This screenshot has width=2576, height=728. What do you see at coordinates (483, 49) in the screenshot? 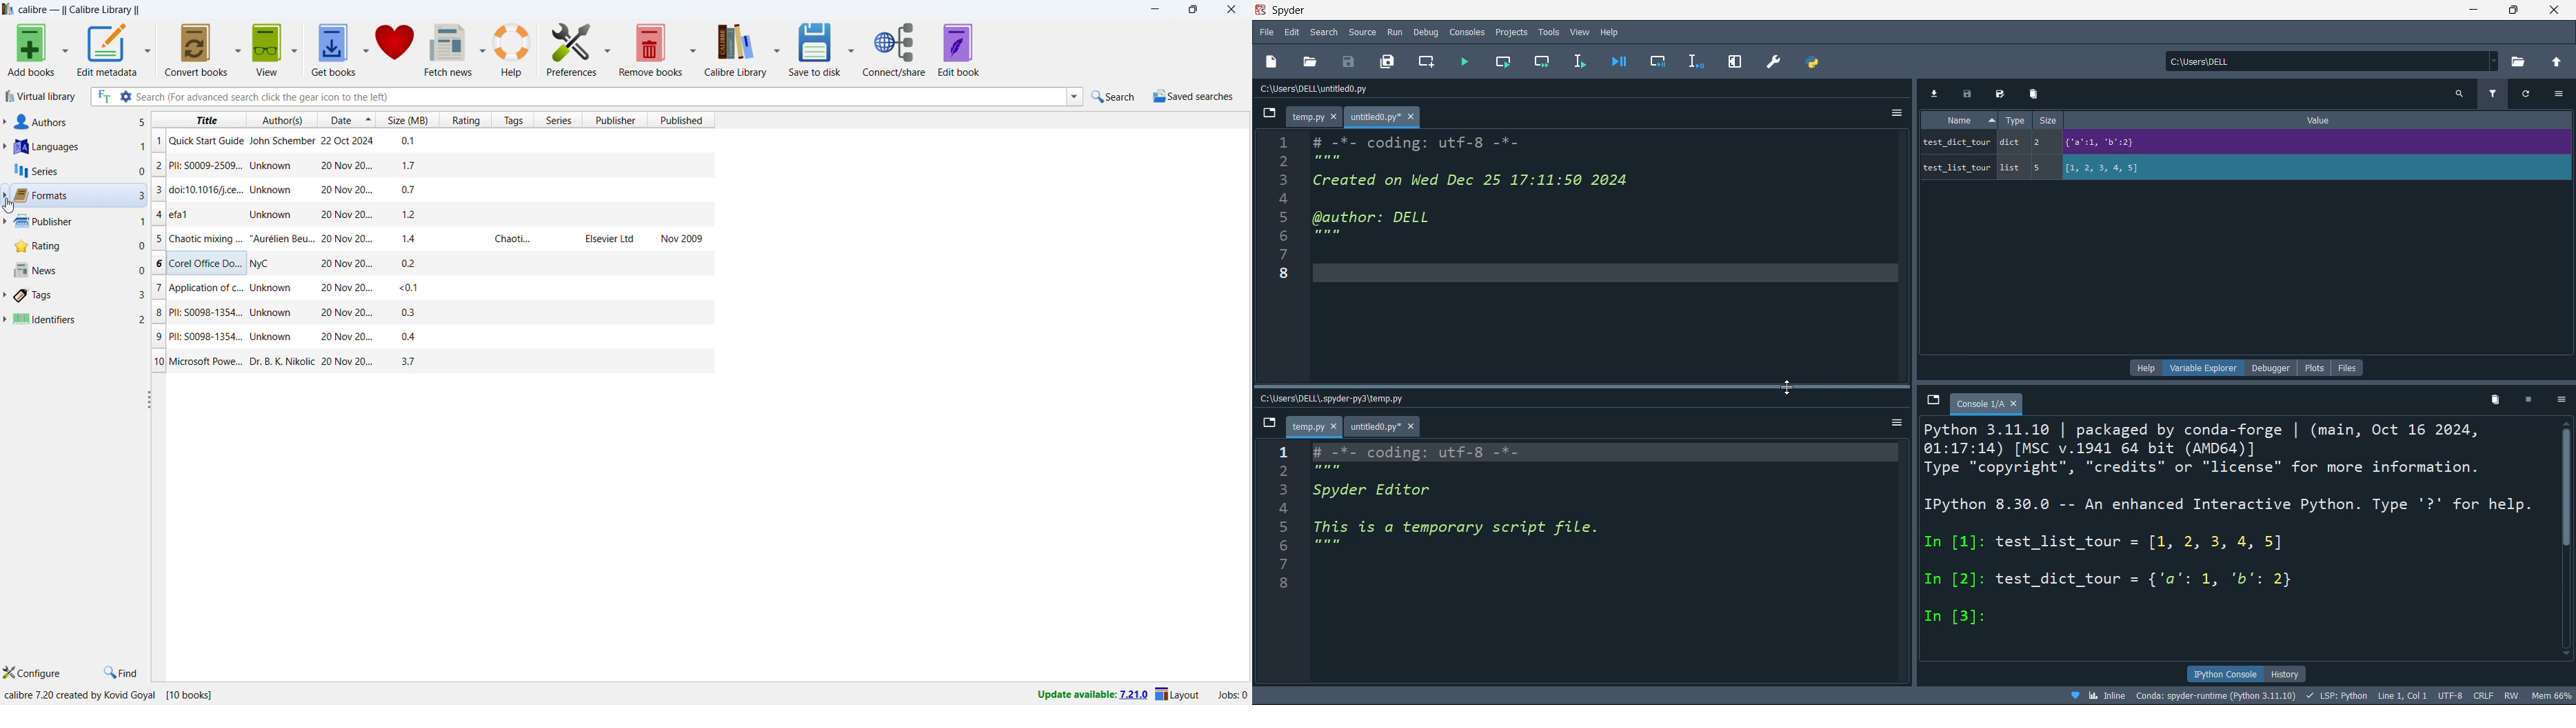
I see `fetch news options` at bounding box center [483, 49].